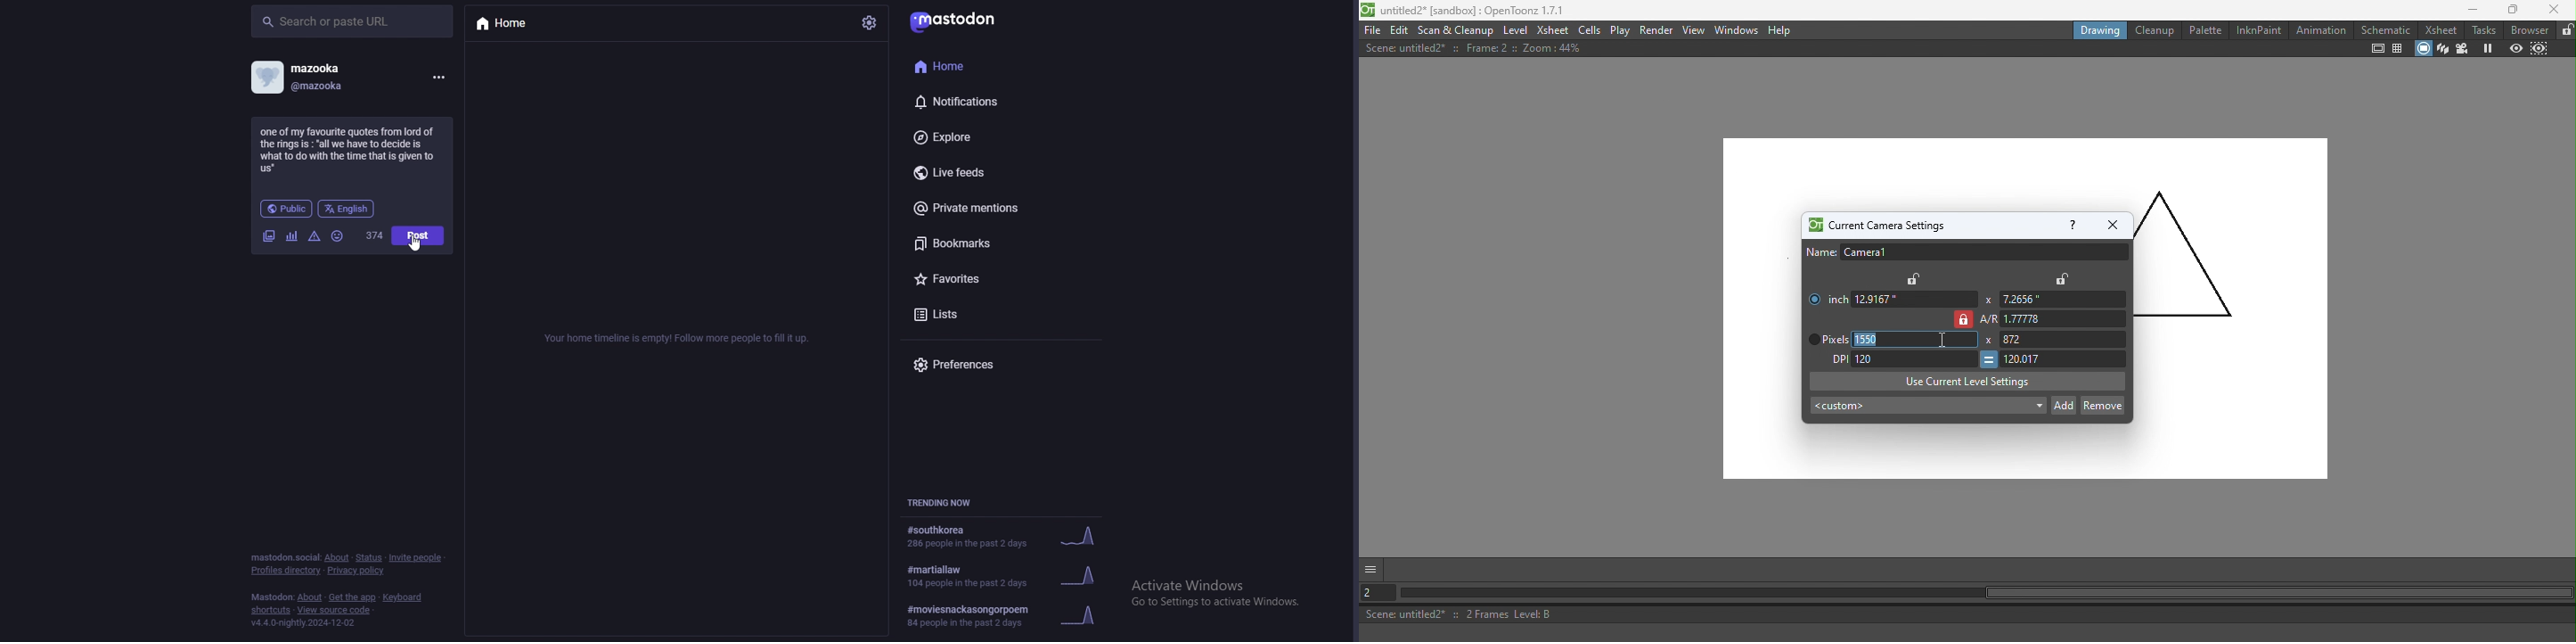 This screenshot has height=644, width=2576. What do you see at coordinates (1967, 252) in the screenshot?
I see `Name` at bounding box center [1967, 252].